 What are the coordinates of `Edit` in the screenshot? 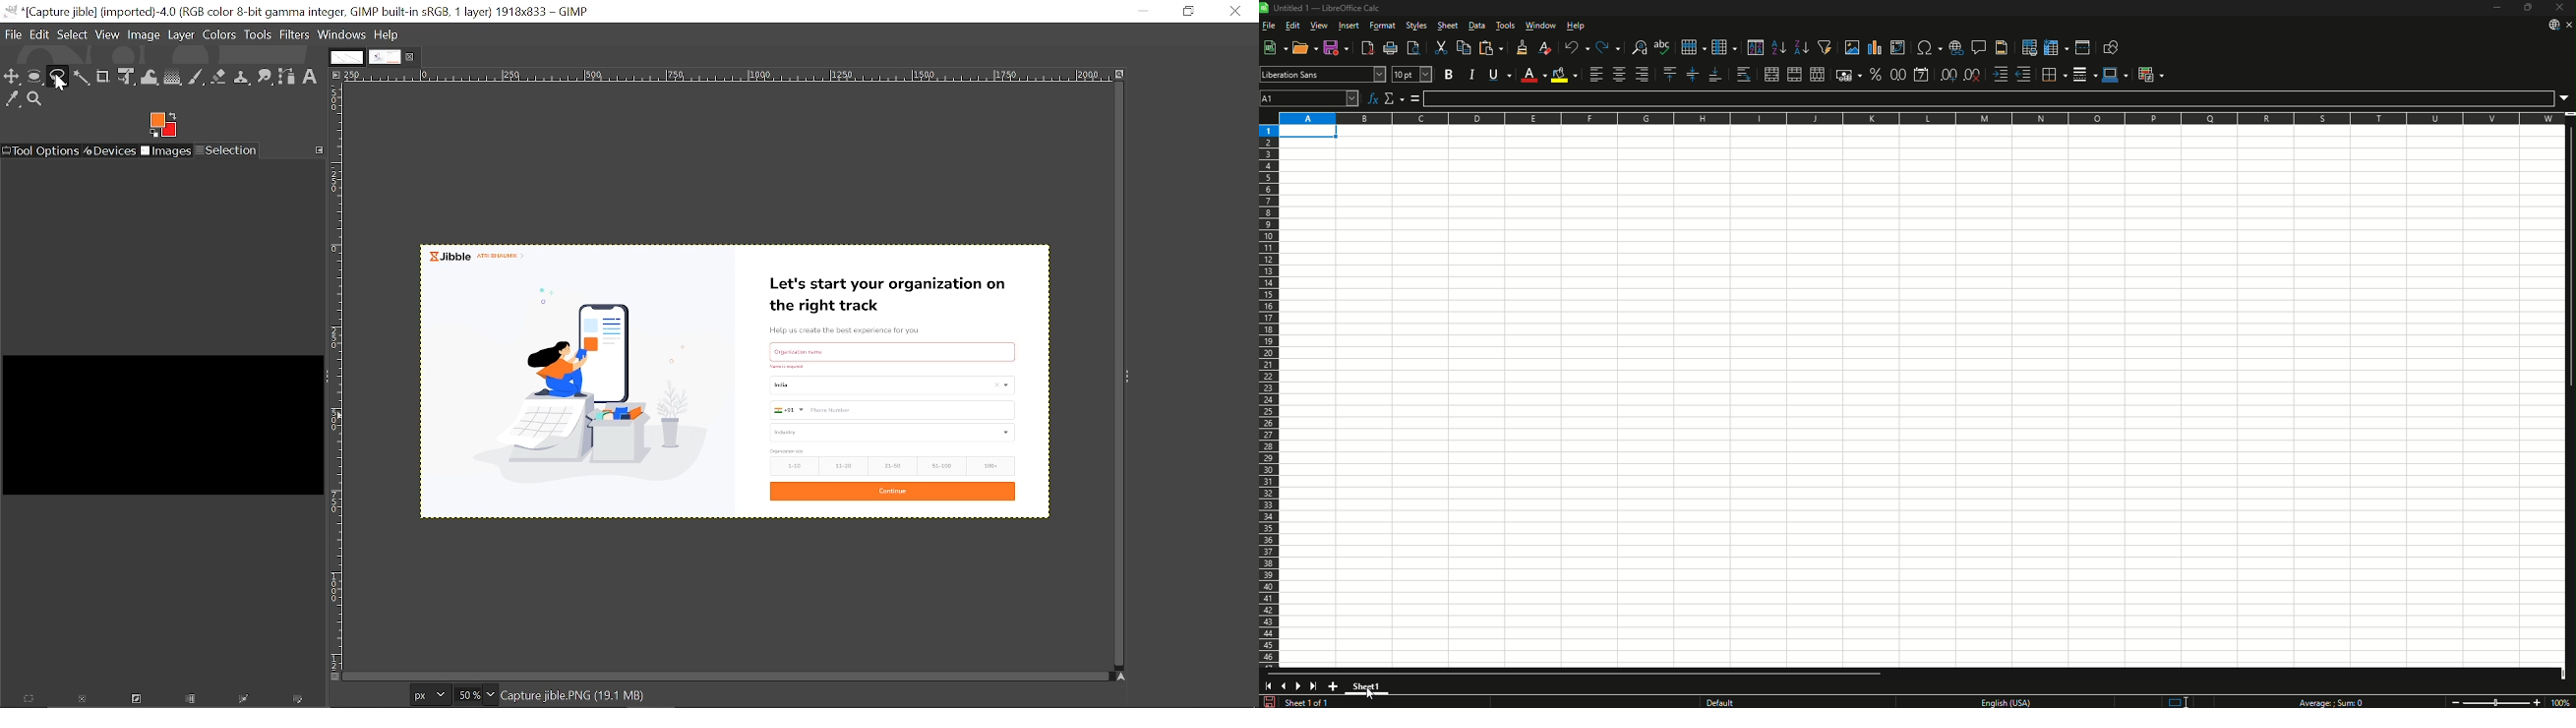 It's located at (1292, 25).